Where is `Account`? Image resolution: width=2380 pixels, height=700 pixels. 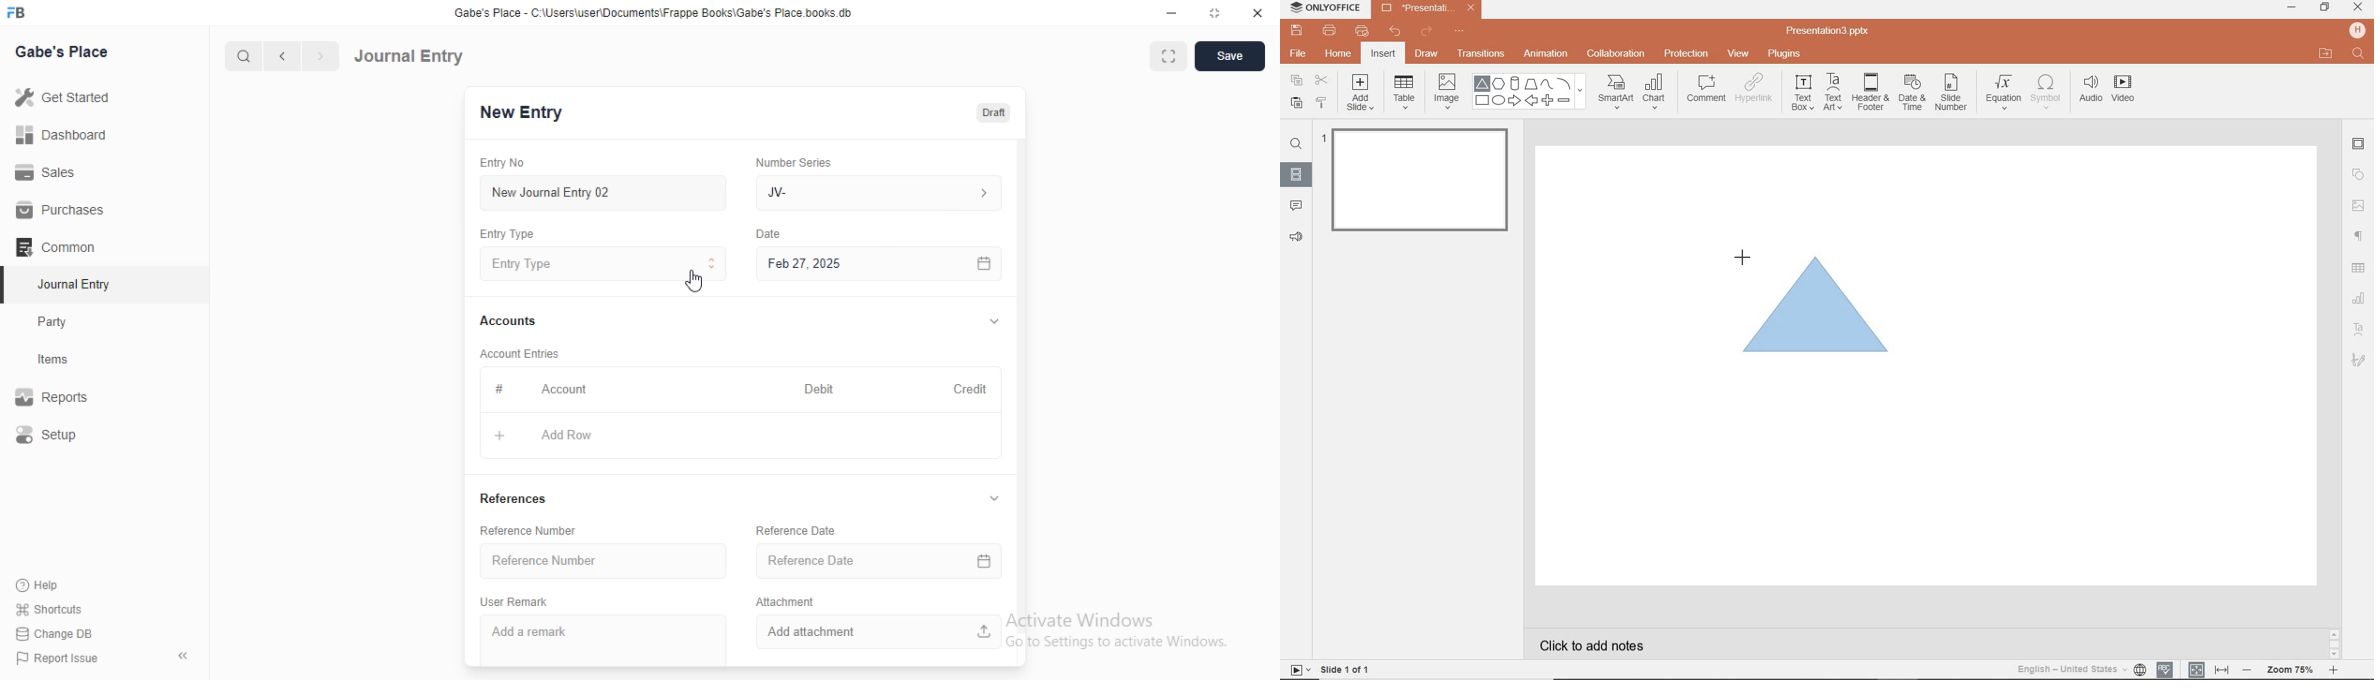 Account is located at coordinates (568, 388).